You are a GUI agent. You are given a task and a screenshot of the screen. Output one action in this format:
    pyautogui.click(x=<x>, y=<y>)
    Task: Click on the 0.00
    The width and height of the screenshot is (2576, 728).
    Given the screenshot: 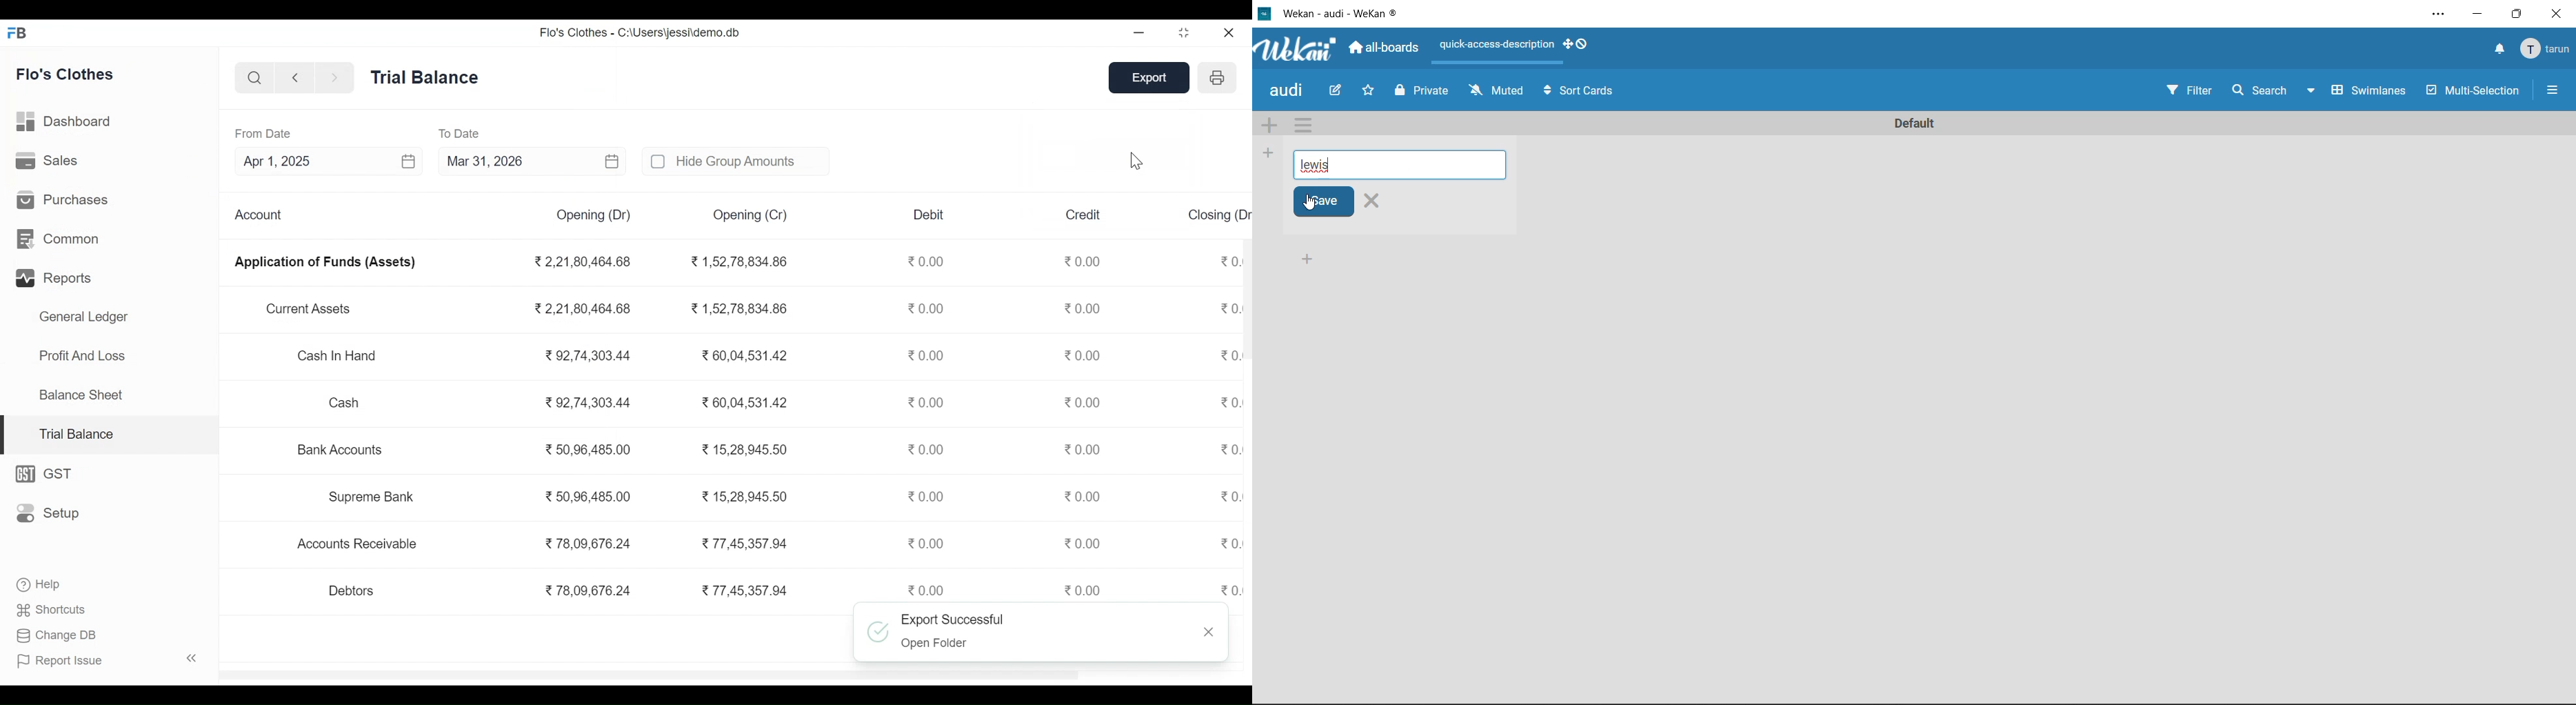 What is the action you would take?
    pyautogui.click(x=1229, y=497)
    